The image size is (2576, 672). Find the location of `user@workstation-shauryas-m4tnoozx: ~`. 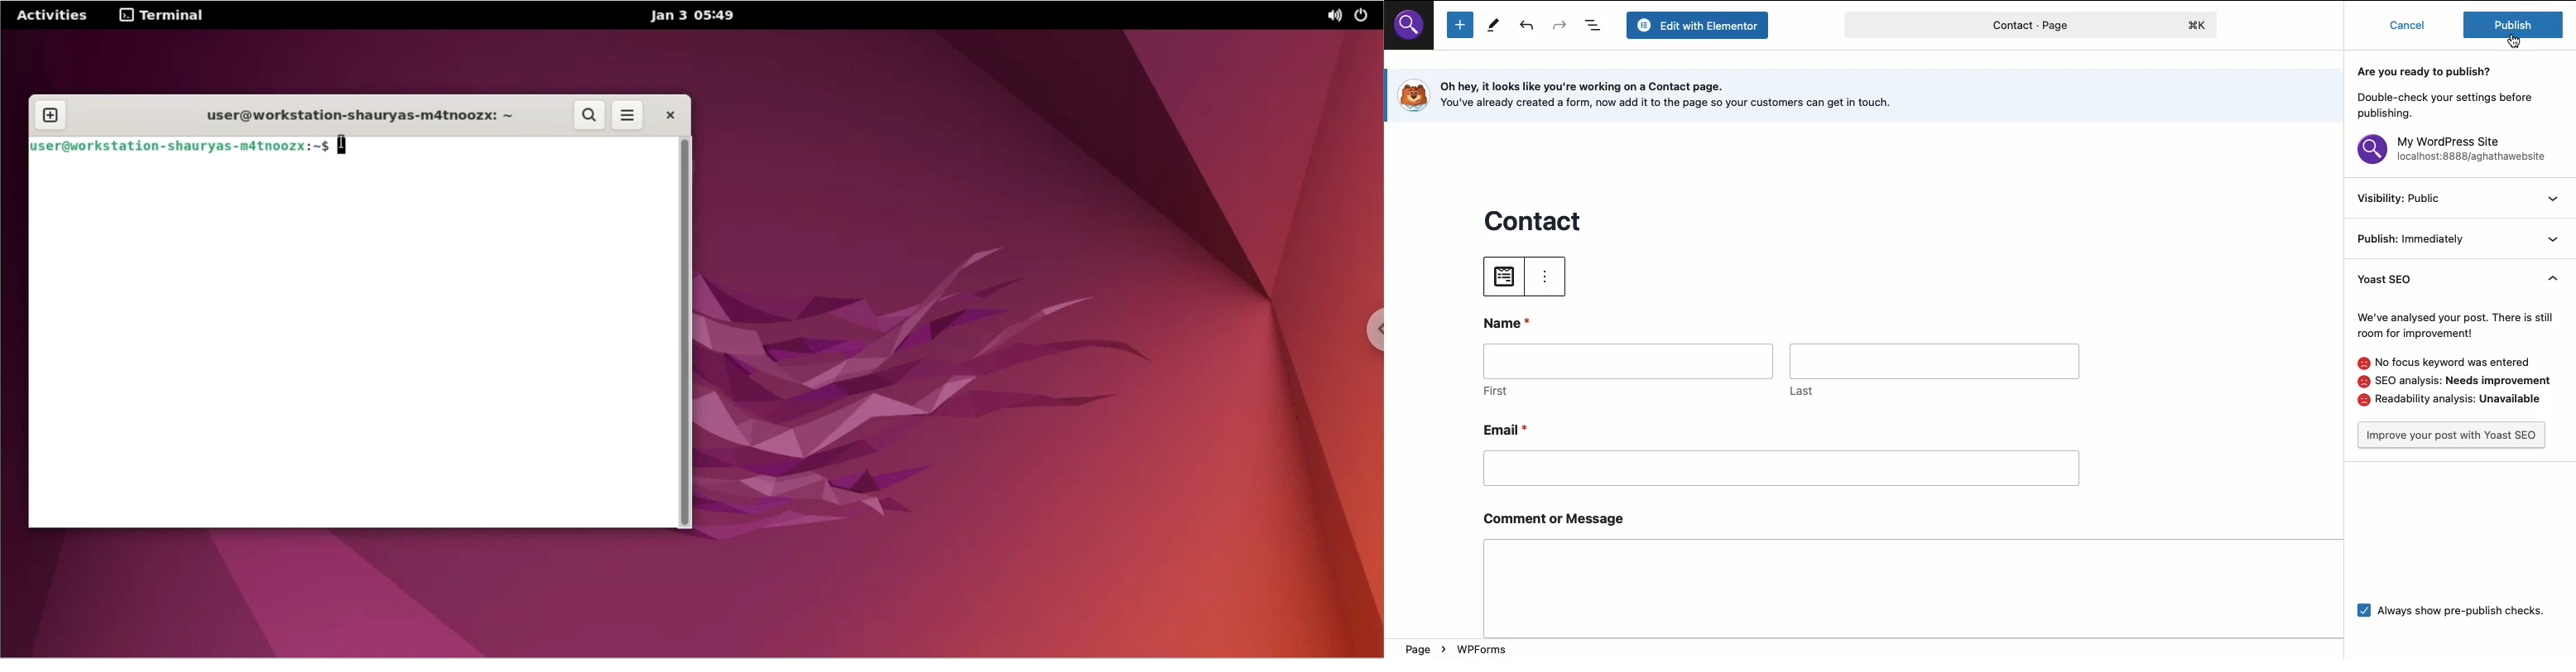

user@workstation-shauryas-m4tnoozx: ~ is located at coordinates (354, 115).